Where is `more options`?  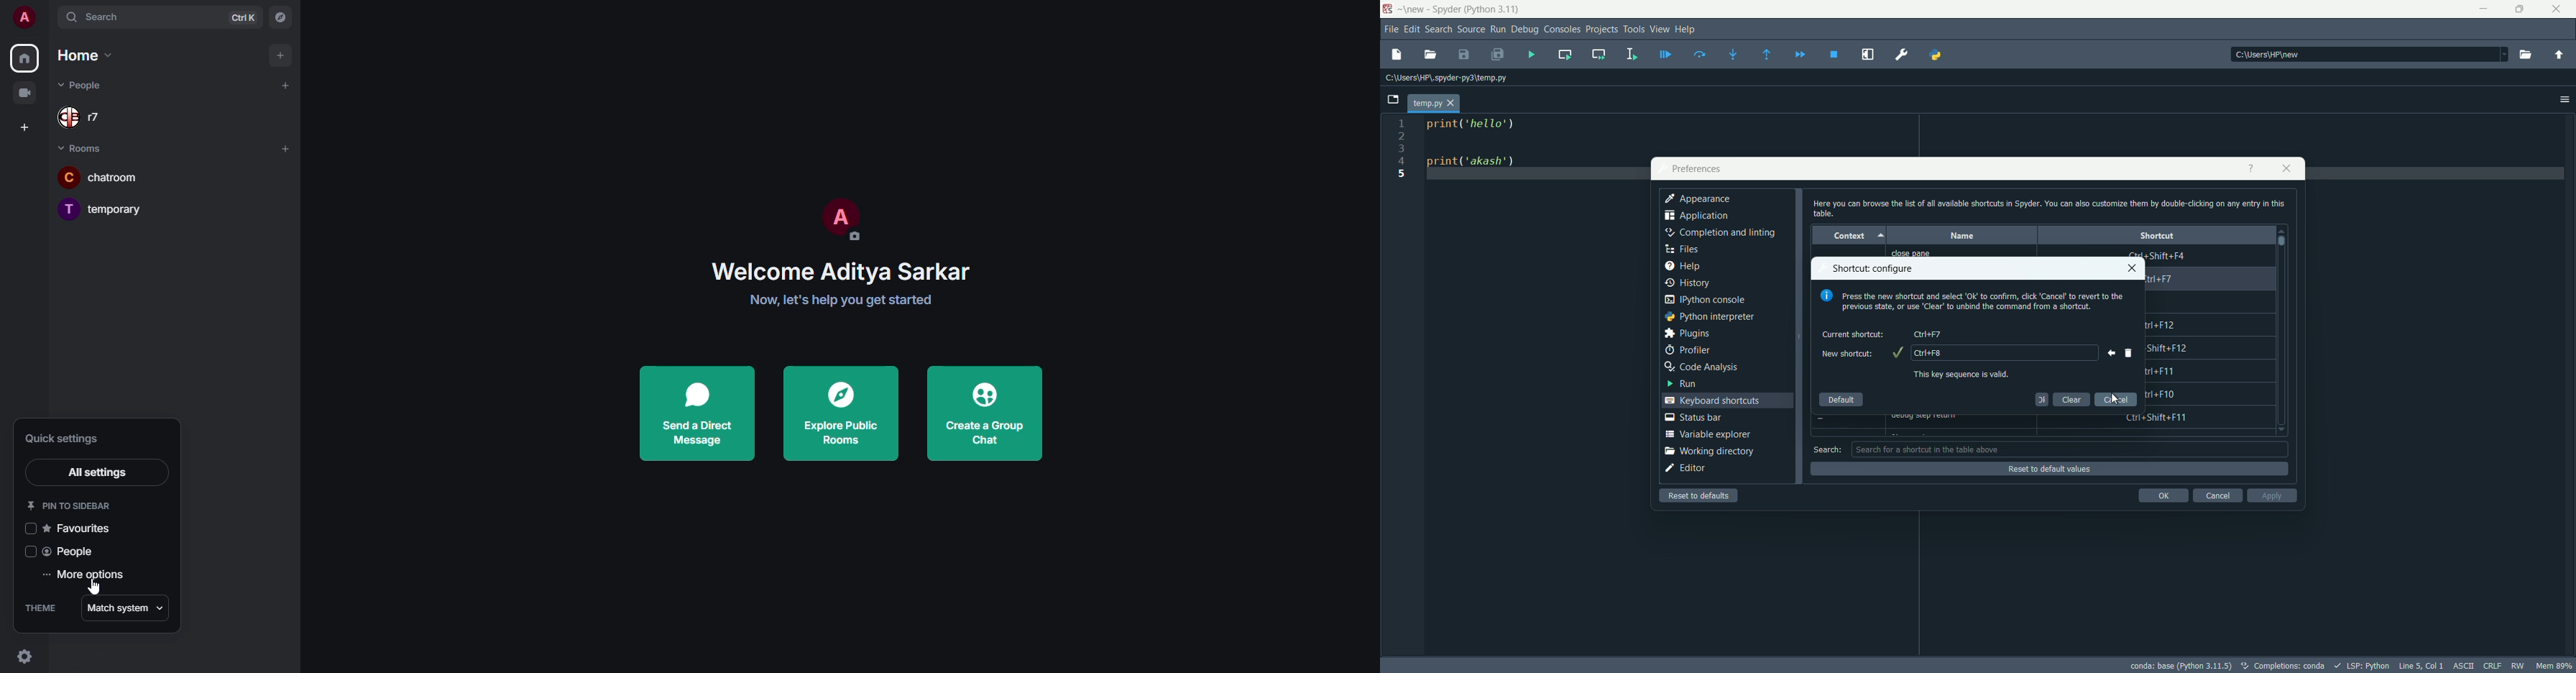
more options is located at coordinates (84, 577).